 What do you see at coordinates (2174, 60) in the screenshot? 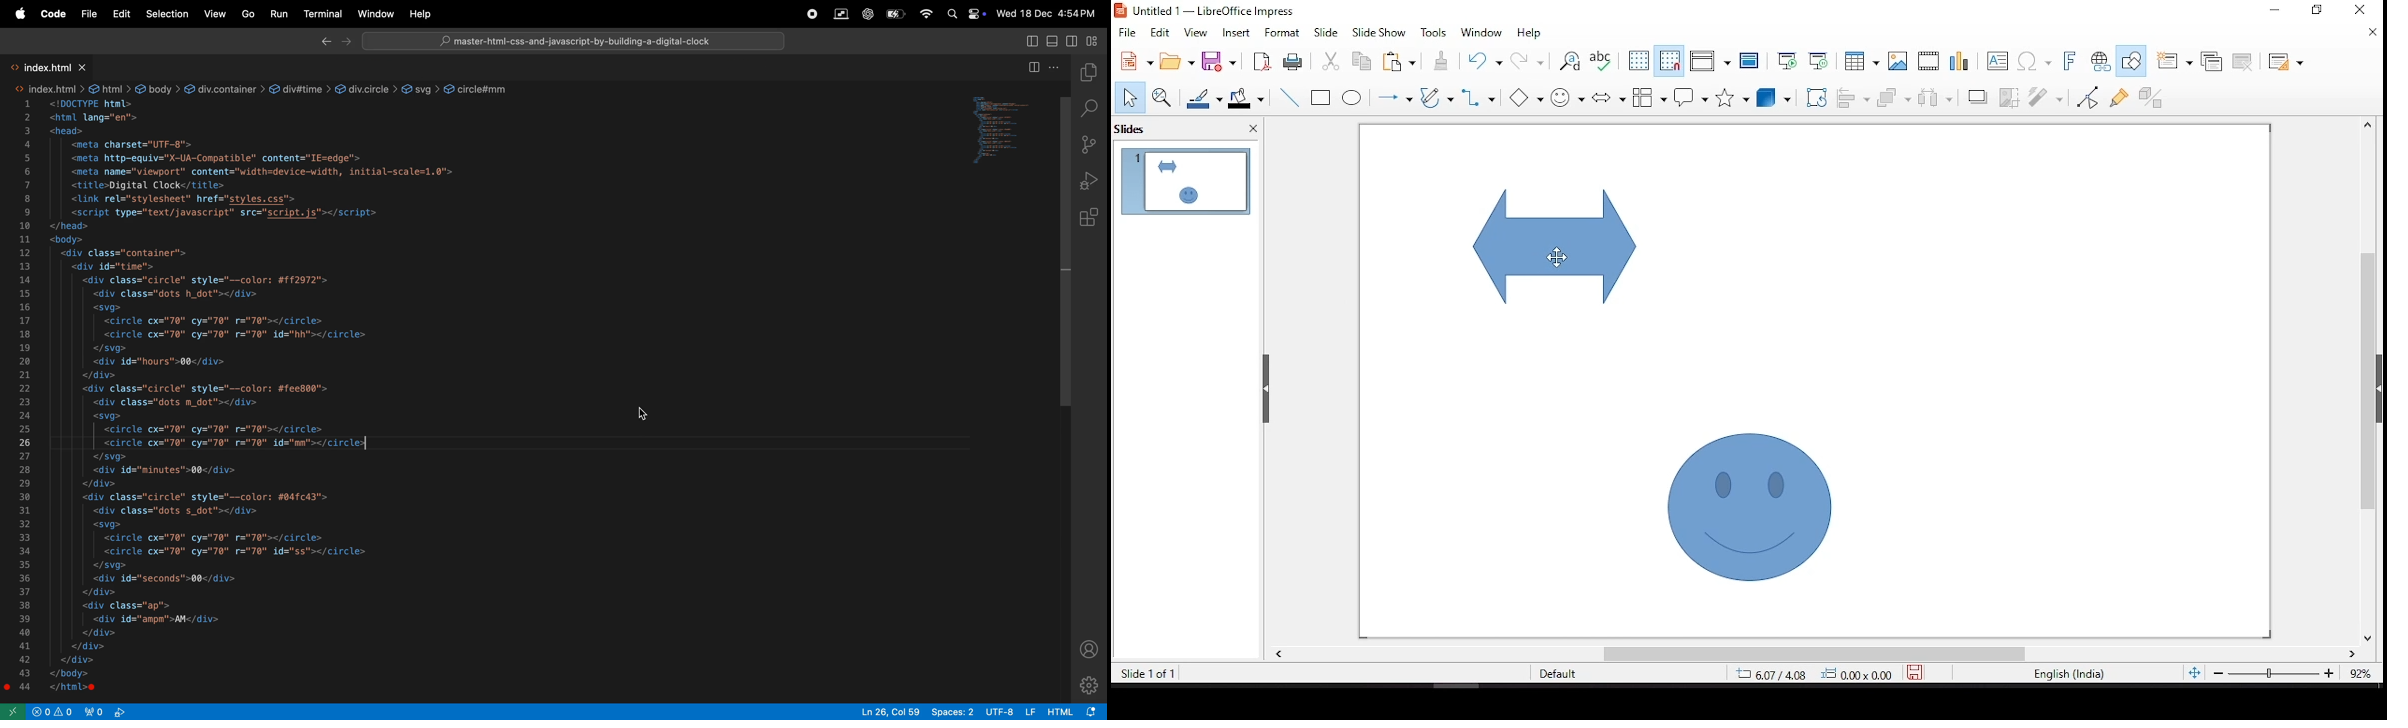
I see `new slide` at bounding box center [2174, 60].